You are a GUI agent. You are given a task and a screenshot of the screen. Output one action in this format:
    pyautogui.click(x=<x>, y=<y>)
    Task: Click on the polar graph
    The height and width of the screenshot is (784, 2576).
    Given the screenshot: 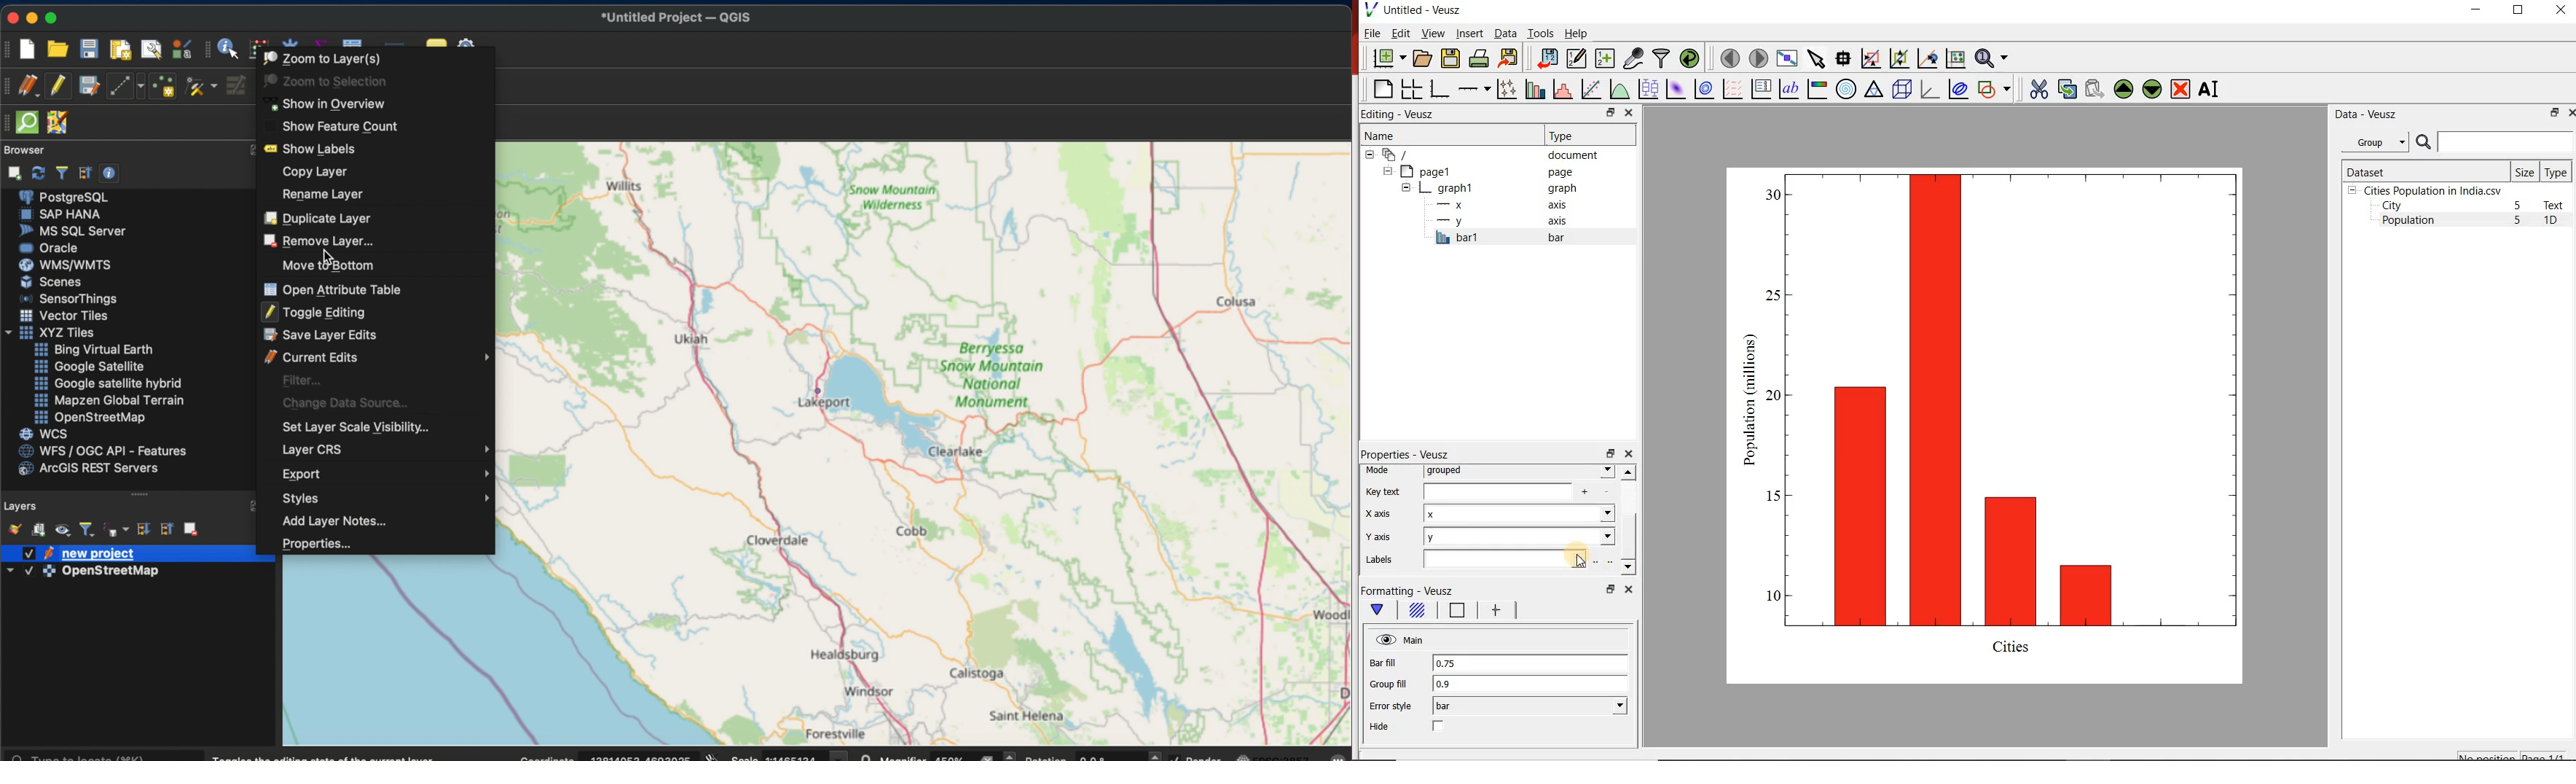 What is the action you would take?
    pyautogui.click(x=1846, y=88)
    